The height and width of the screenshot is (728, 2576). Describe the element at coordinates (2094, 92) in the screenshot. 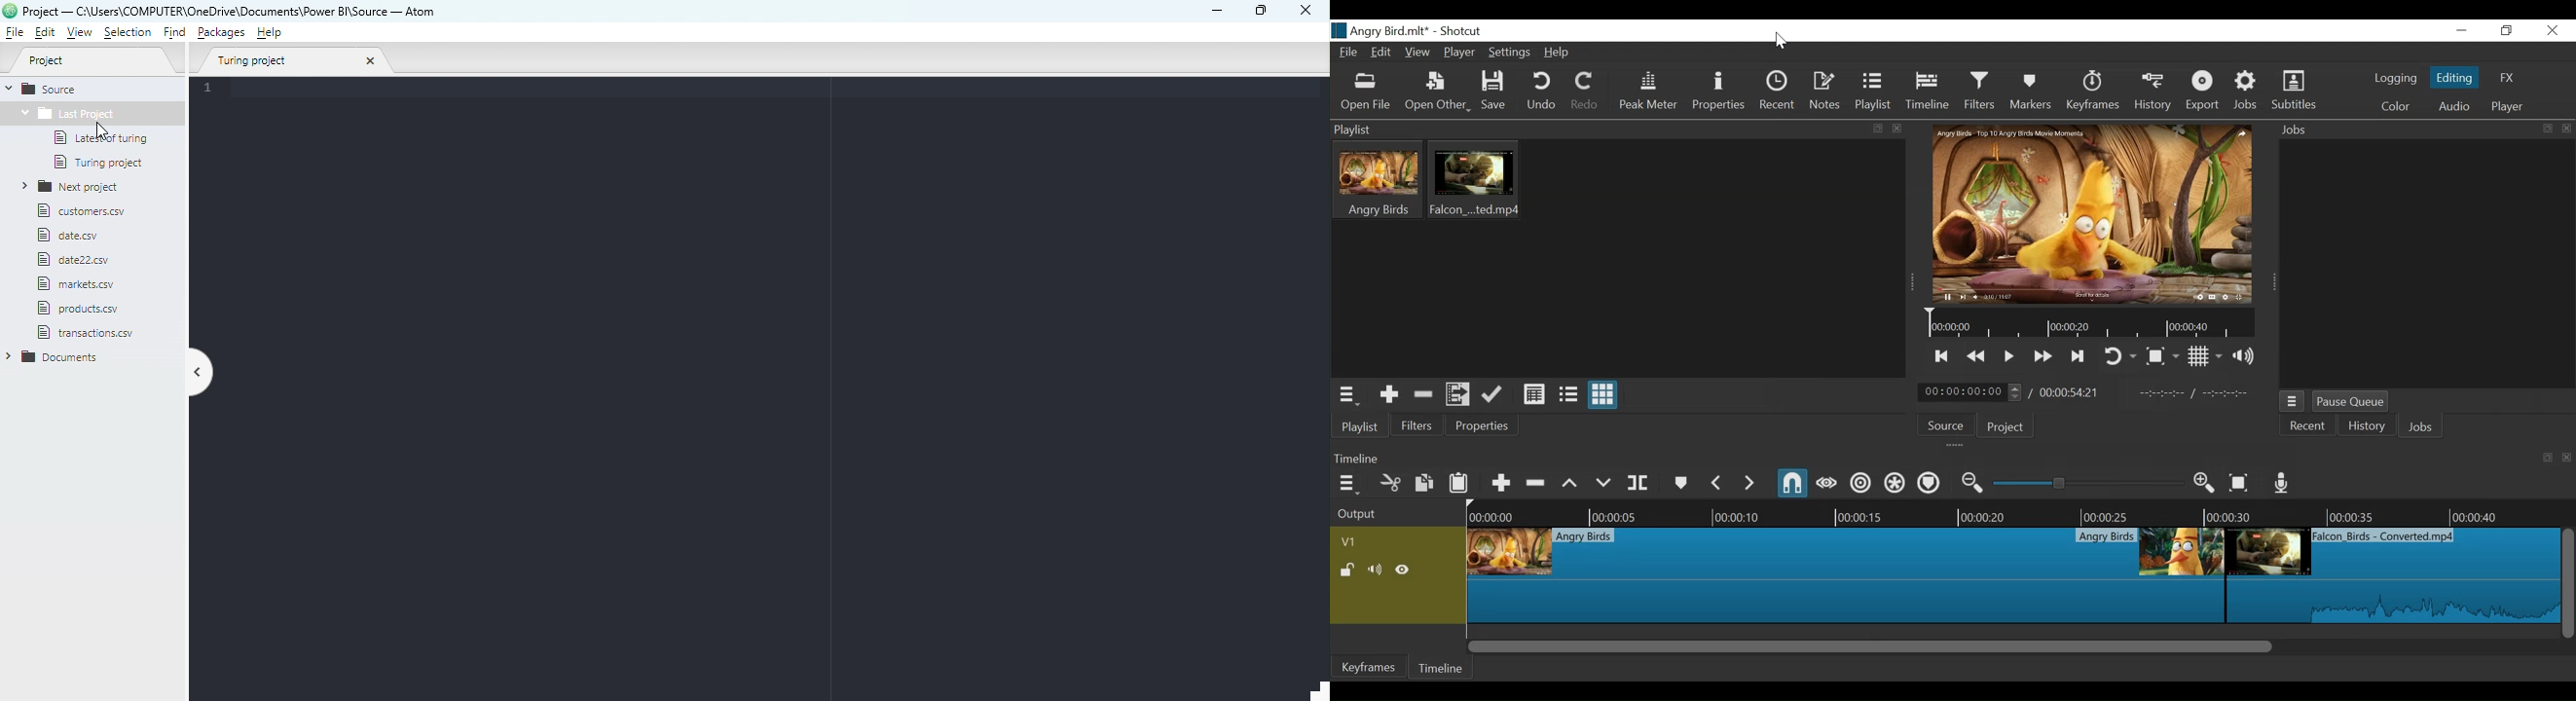

I see `Keyframes` at that location.